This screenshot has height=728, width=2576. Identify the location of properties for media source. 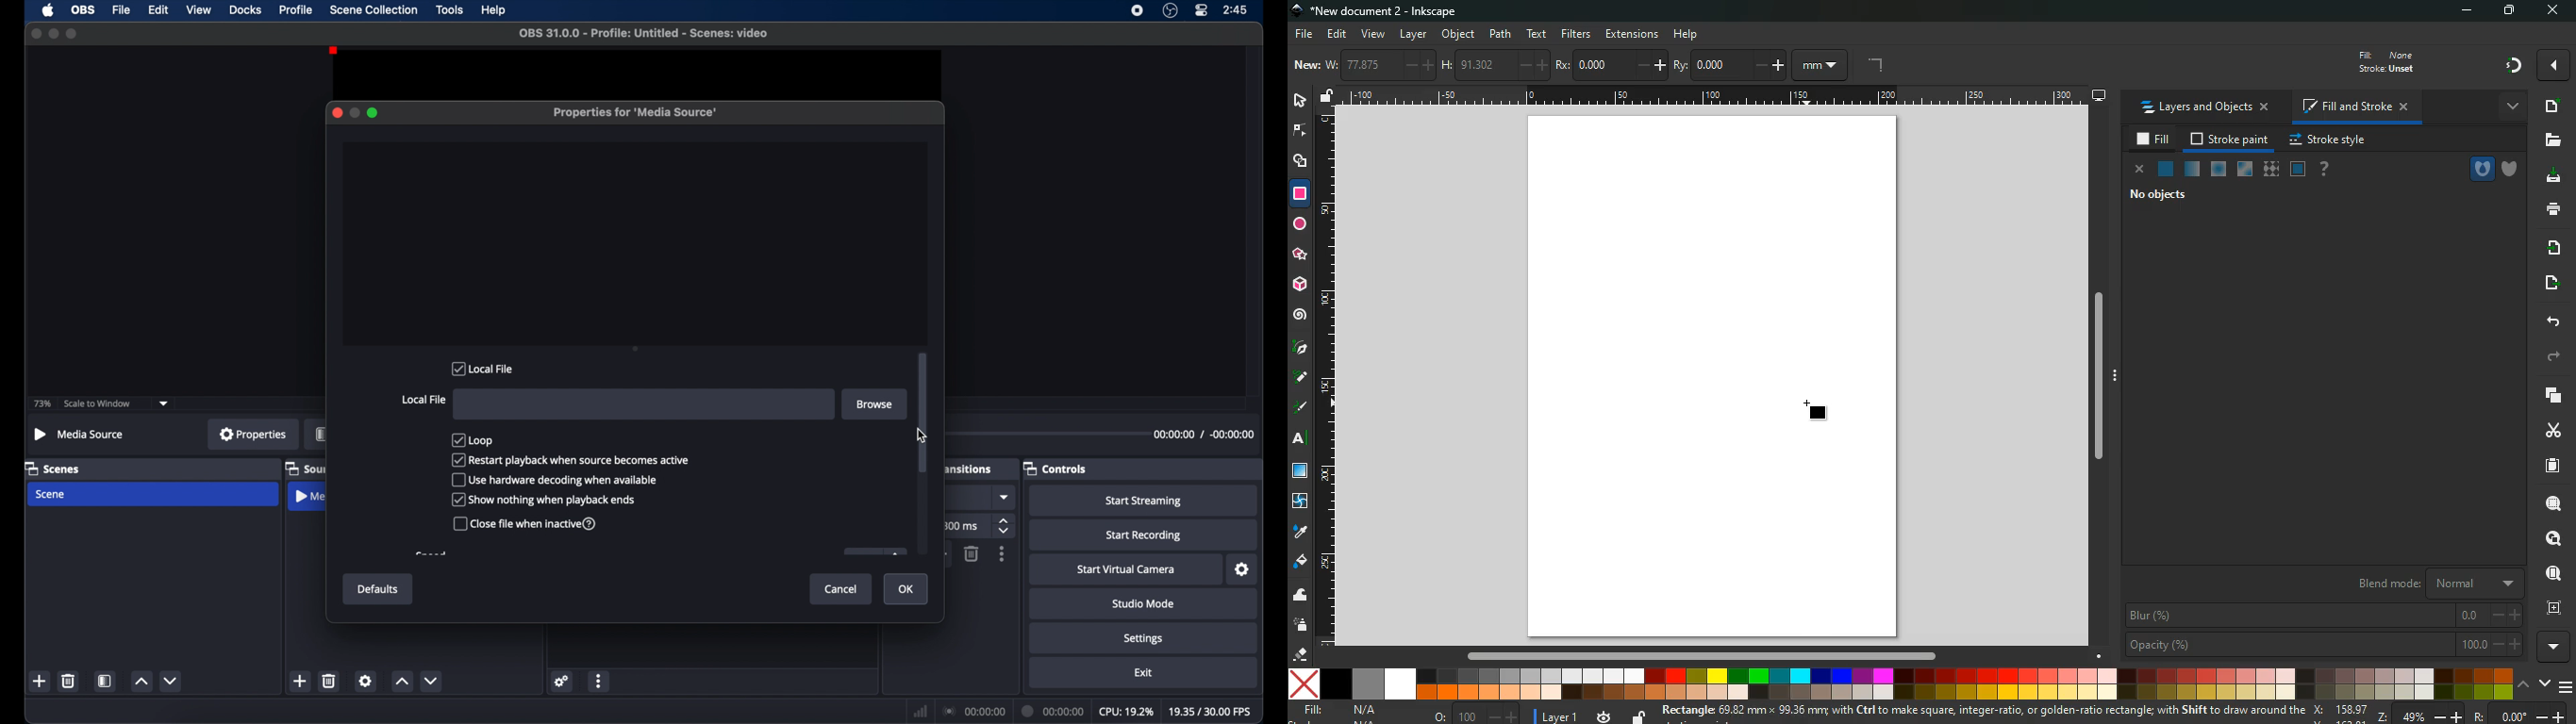
(637, 113).